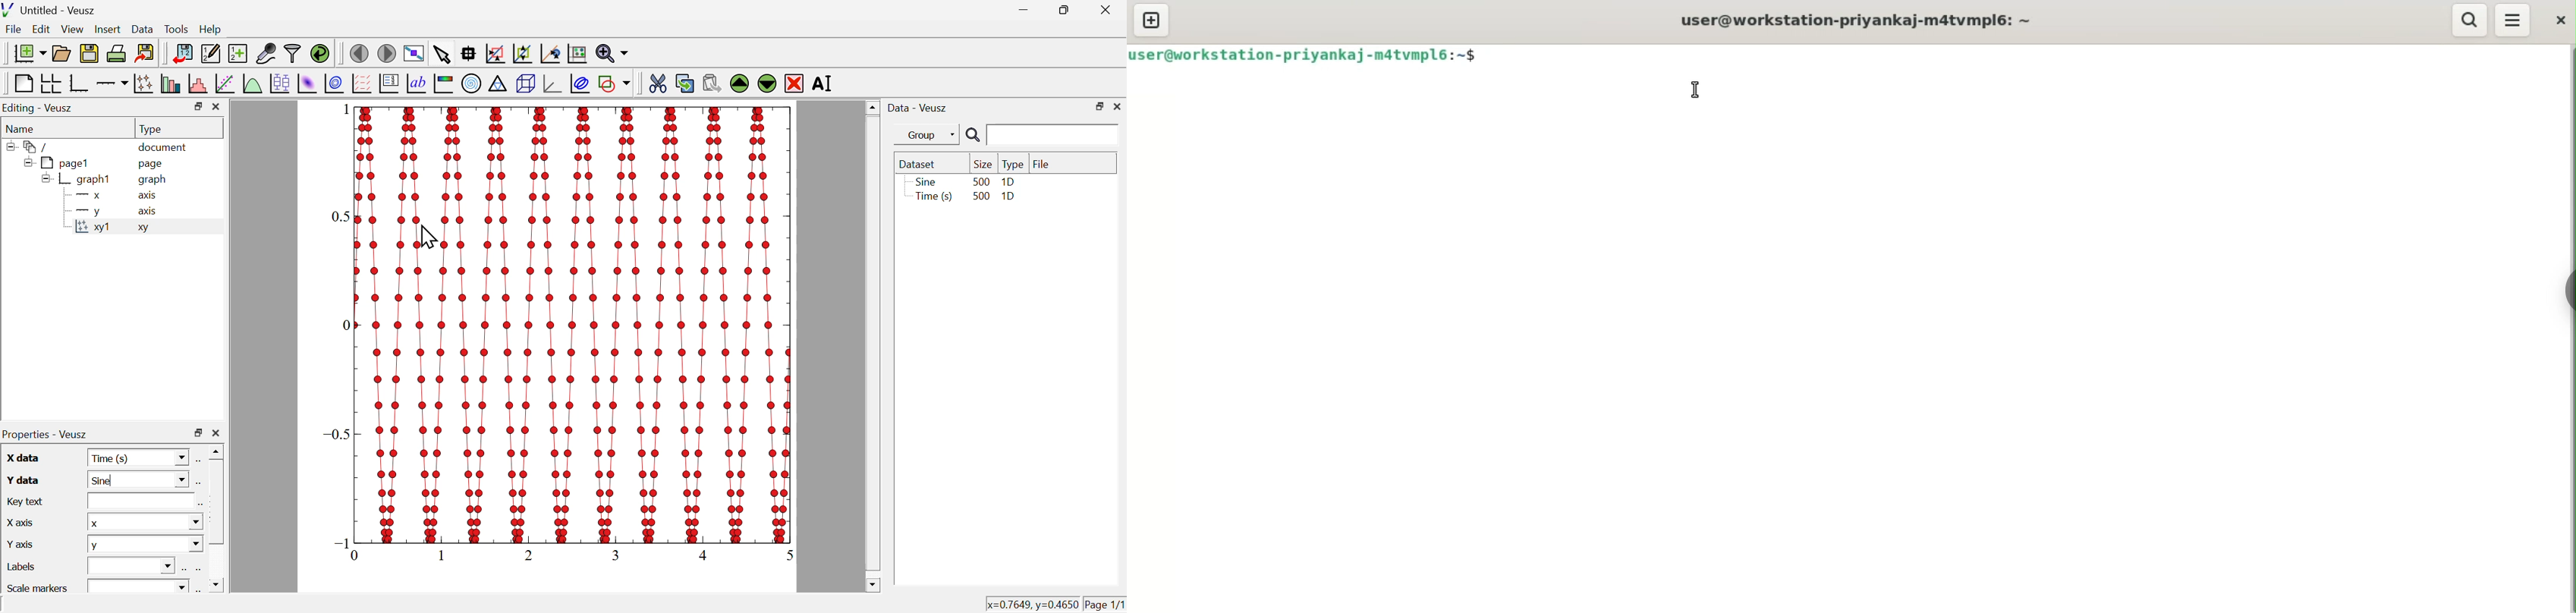 This screenshot has height=616, width=2576. I want to click on close, so click(1109, 9).